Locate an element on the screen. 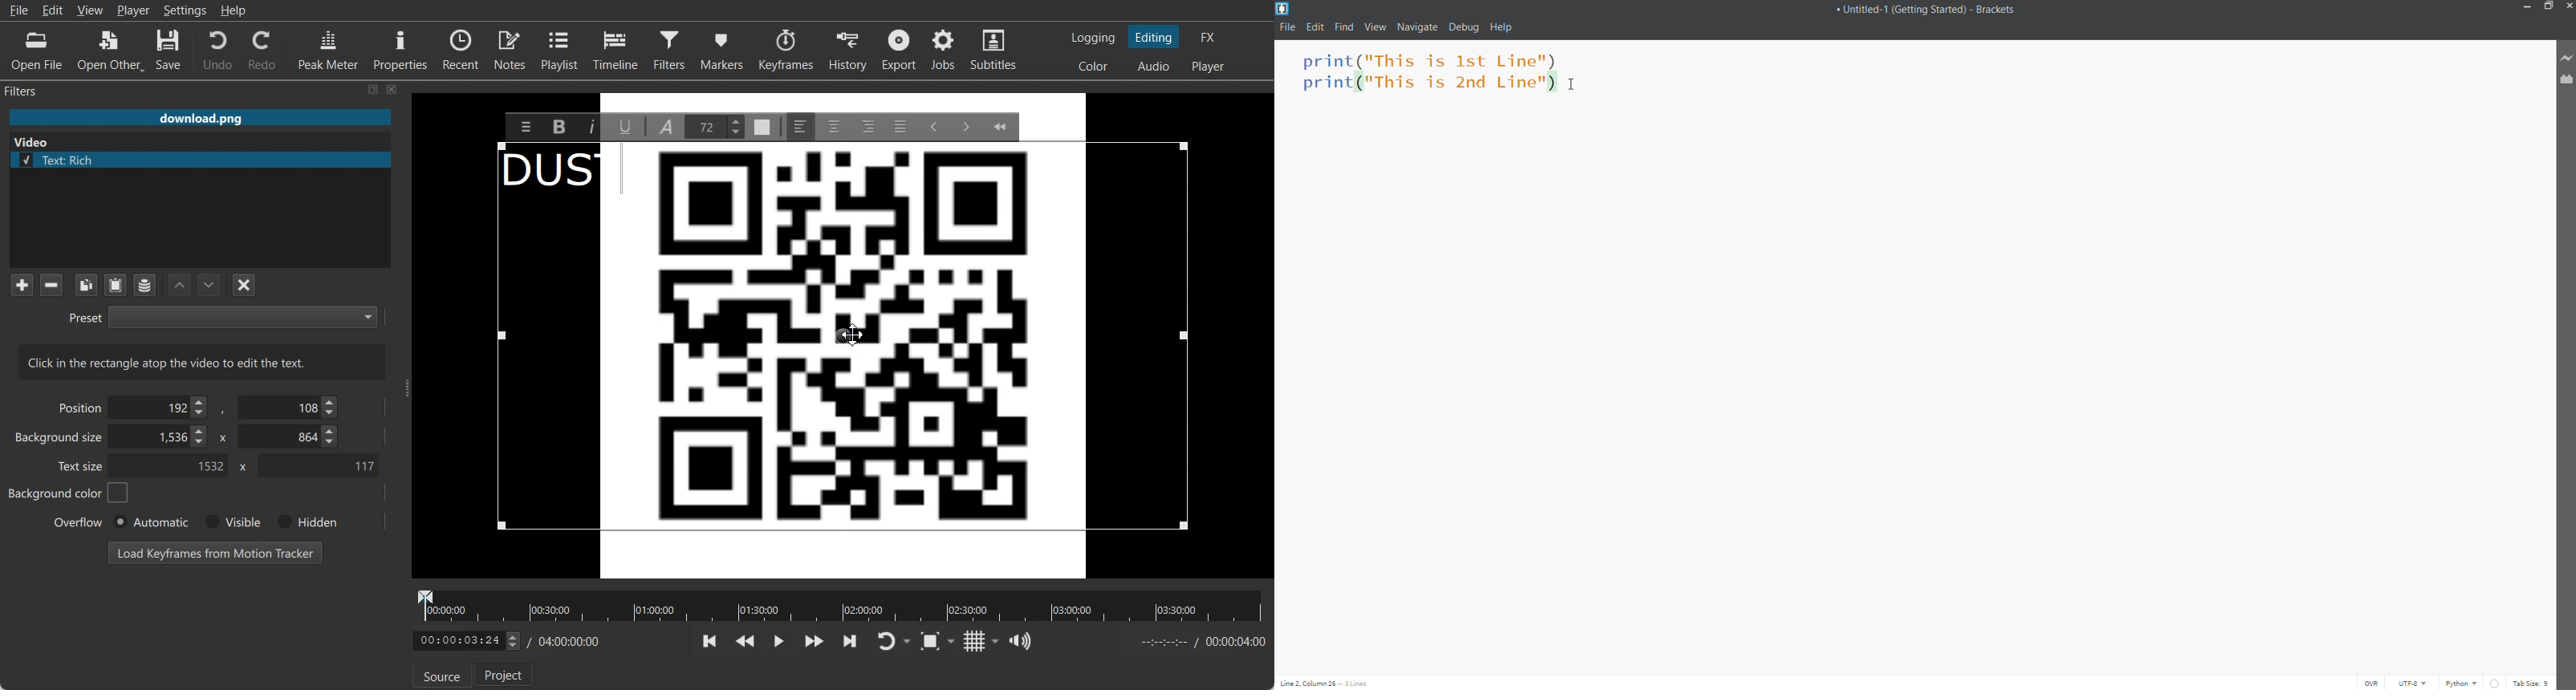  Copy checked filters is located at coordinates (86, 285).